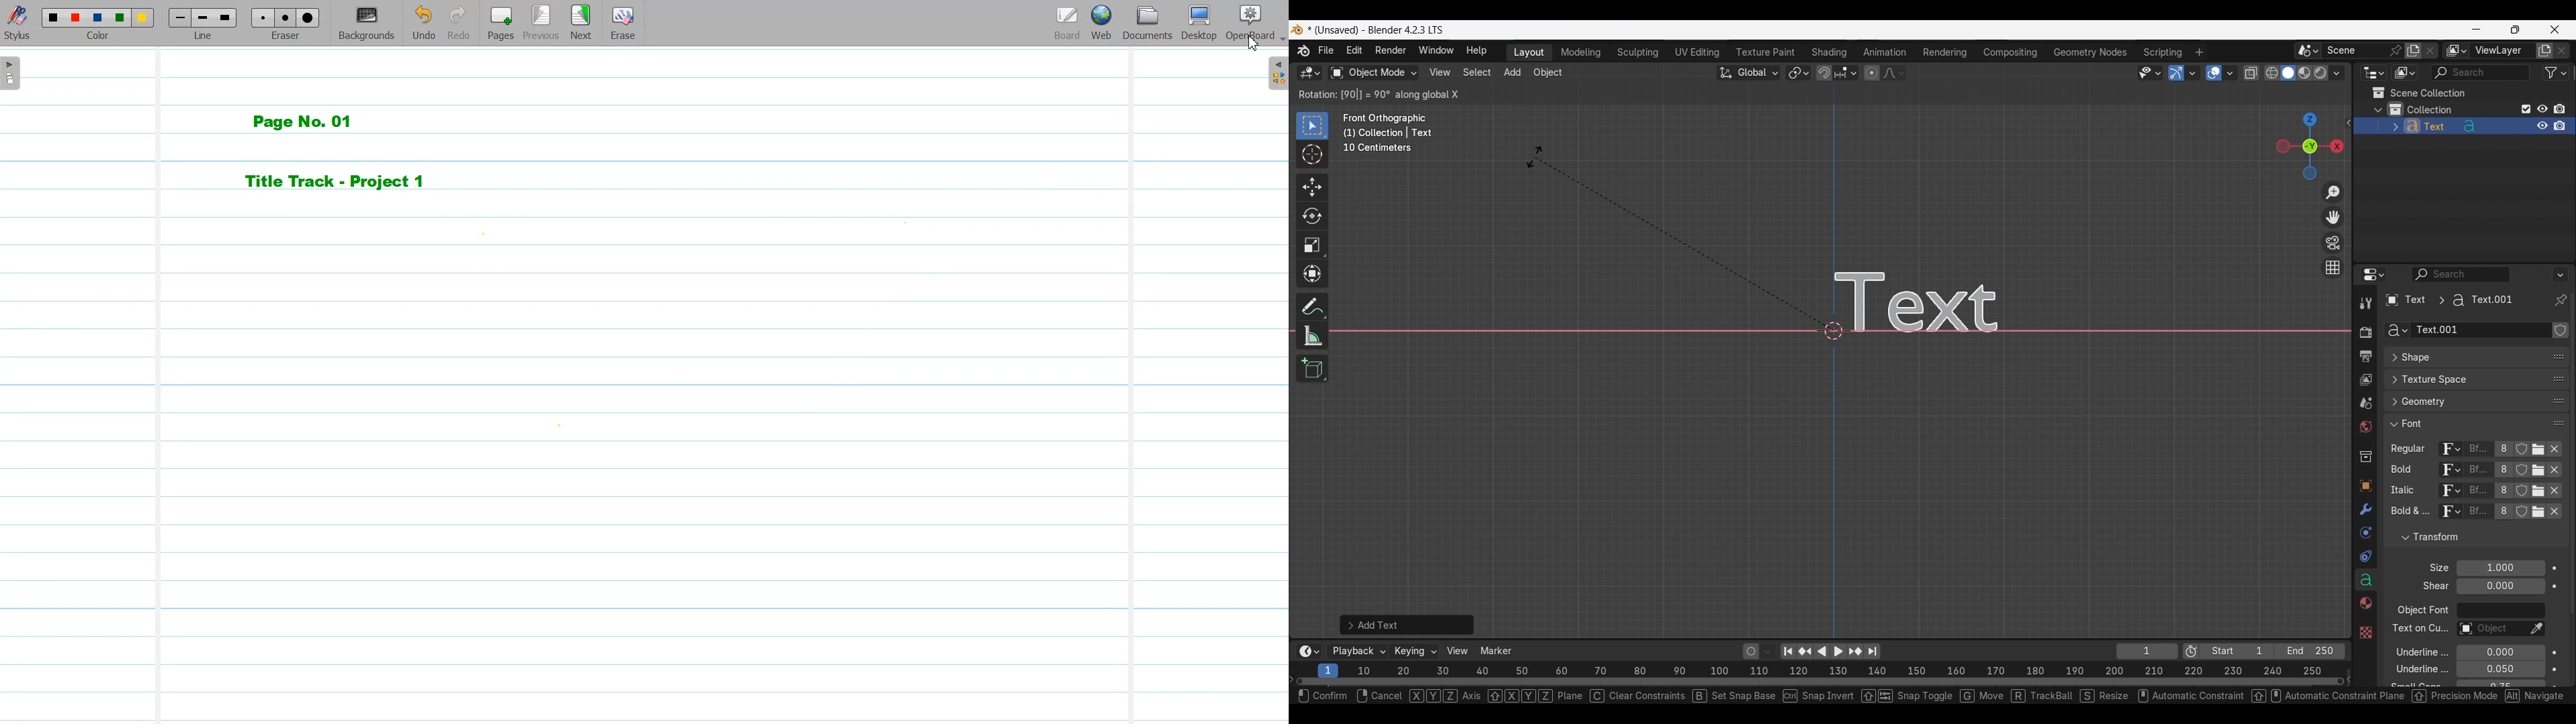  What do you see at coordinates (2041, 697) in the screenshot?
I see `track bail` at bounding box center [2041, 697].